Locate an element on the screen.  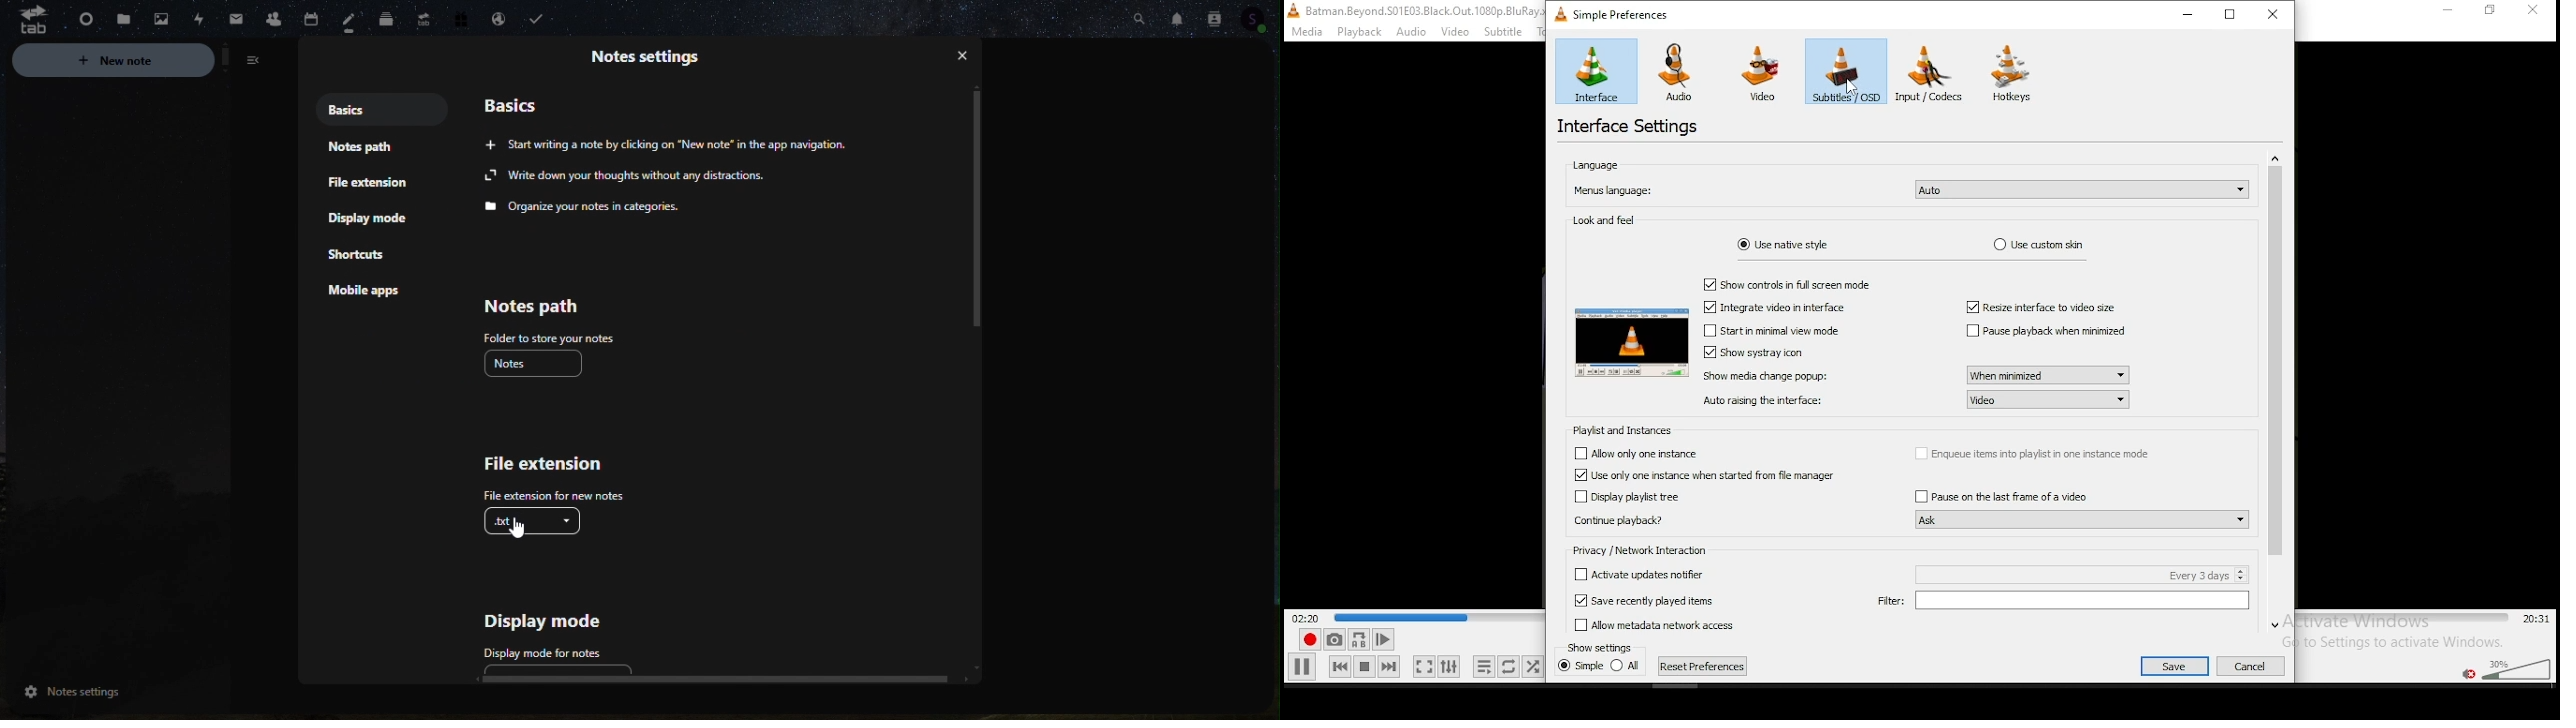
seek bar is located at coordinates (2403, 618).